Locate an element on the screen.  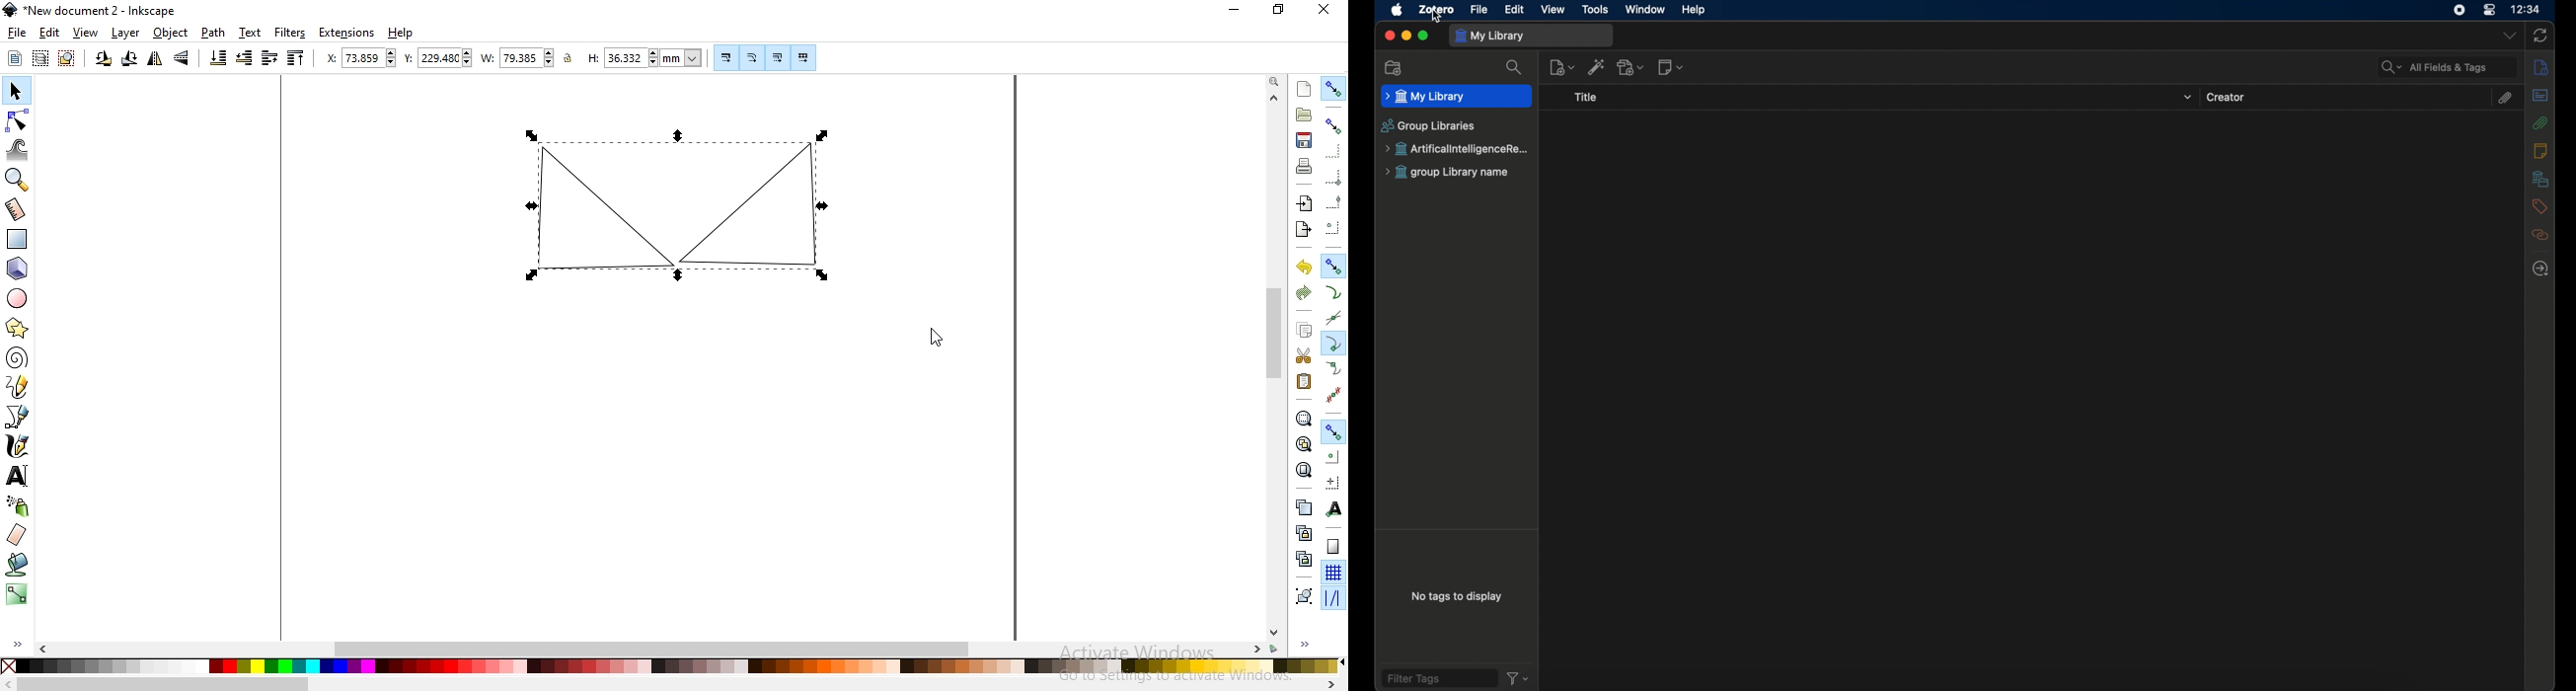
screen recorder is located at coordinates (2457, 11).